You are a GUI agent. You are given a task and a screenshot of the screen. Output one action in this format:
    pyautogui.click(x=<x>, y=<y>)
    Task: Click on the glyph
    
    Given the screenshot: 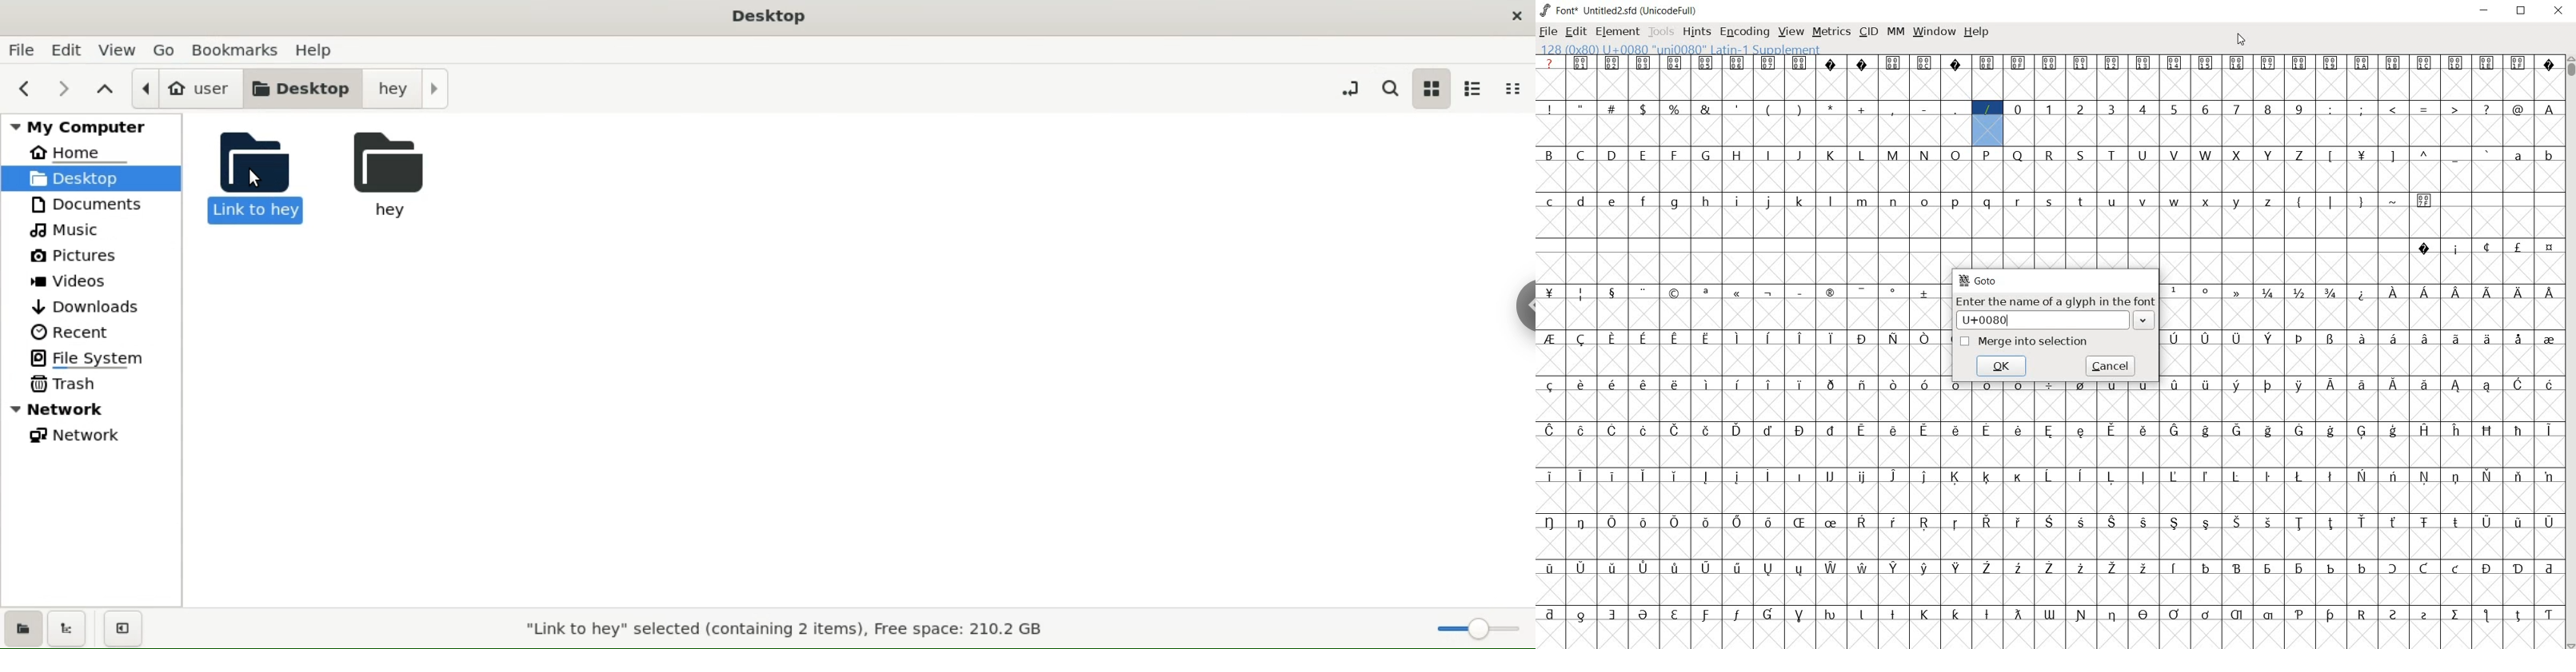 What is the action you would take?
    pyautogui.click(x=2489, y=476)
    